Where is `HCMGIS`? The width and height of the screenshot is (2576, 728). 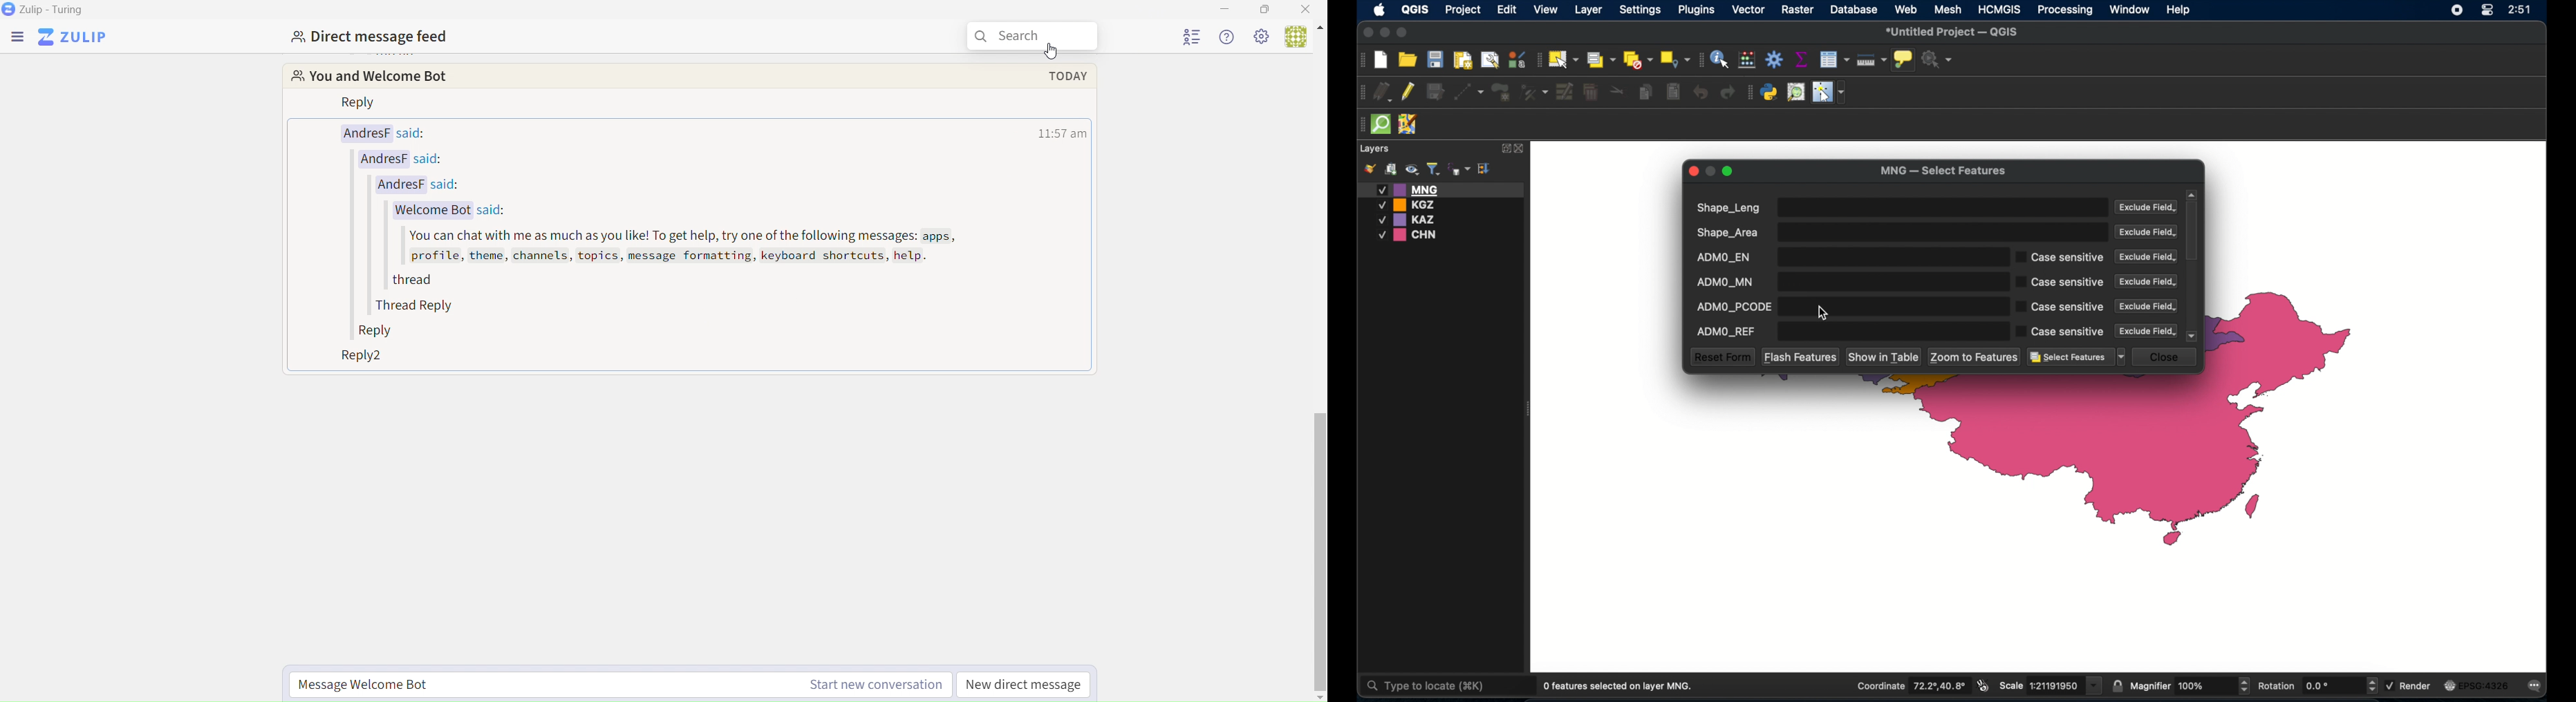 HCMGIS is located at coordinates (2000, 10).